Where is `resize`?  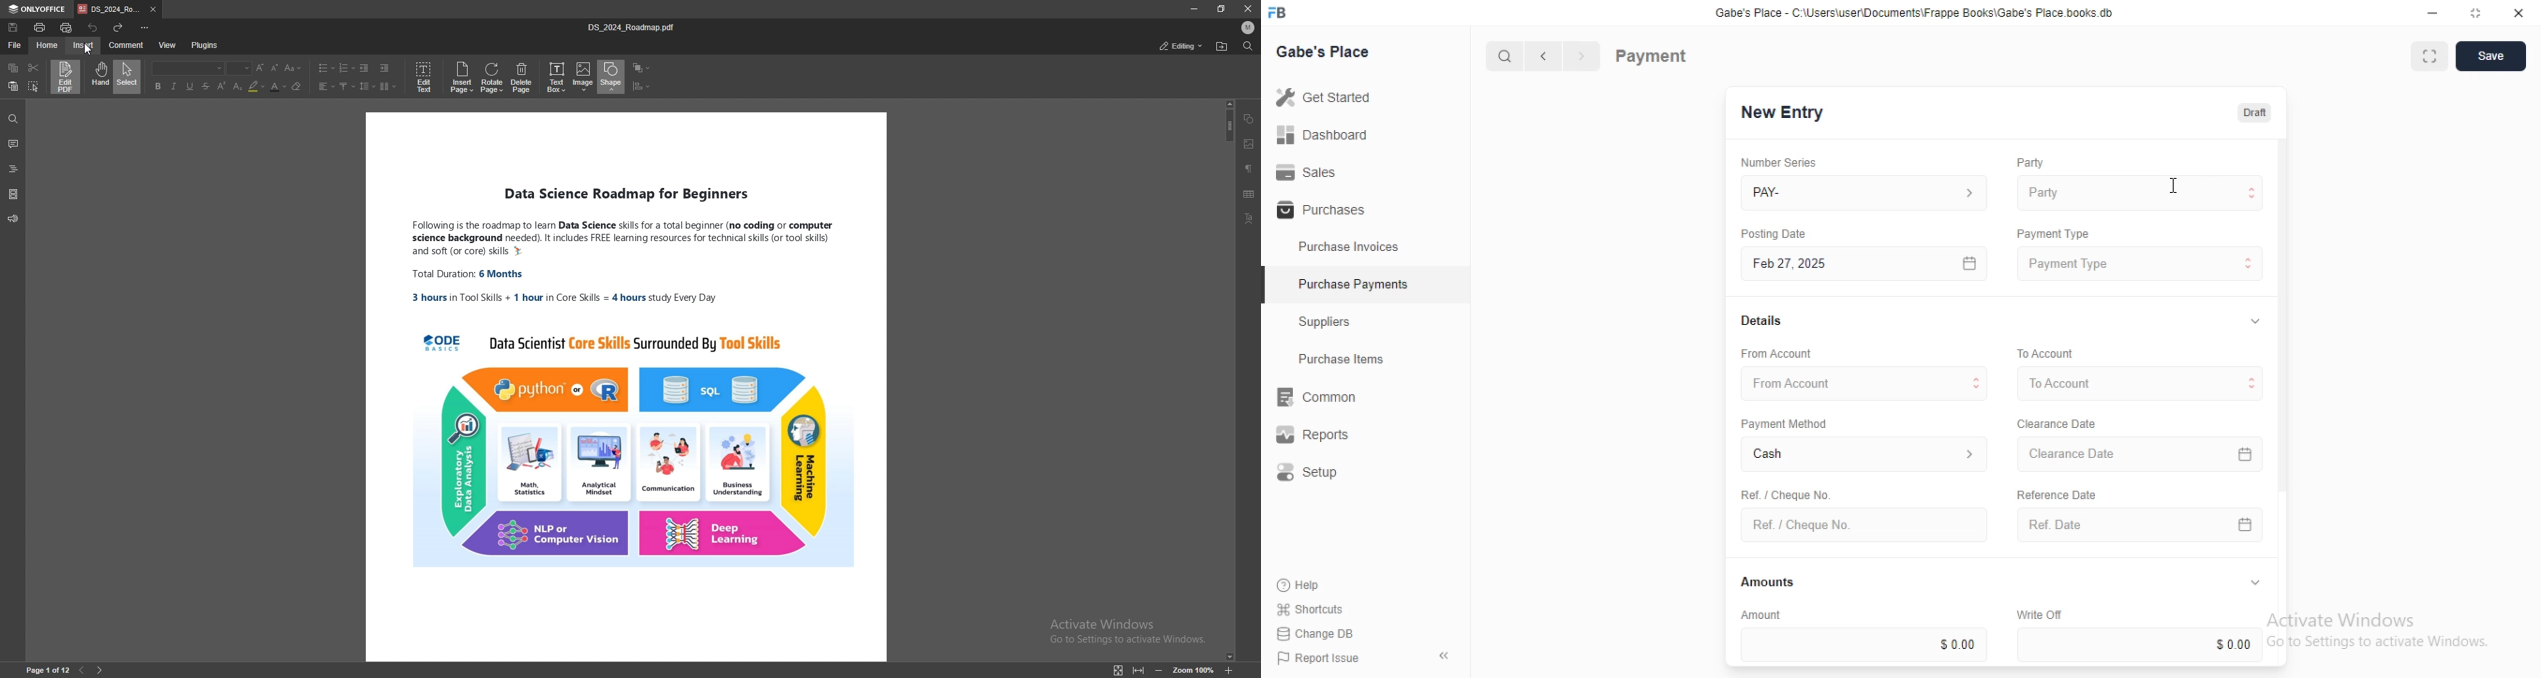
resize is located at coordinates (2474, 13).